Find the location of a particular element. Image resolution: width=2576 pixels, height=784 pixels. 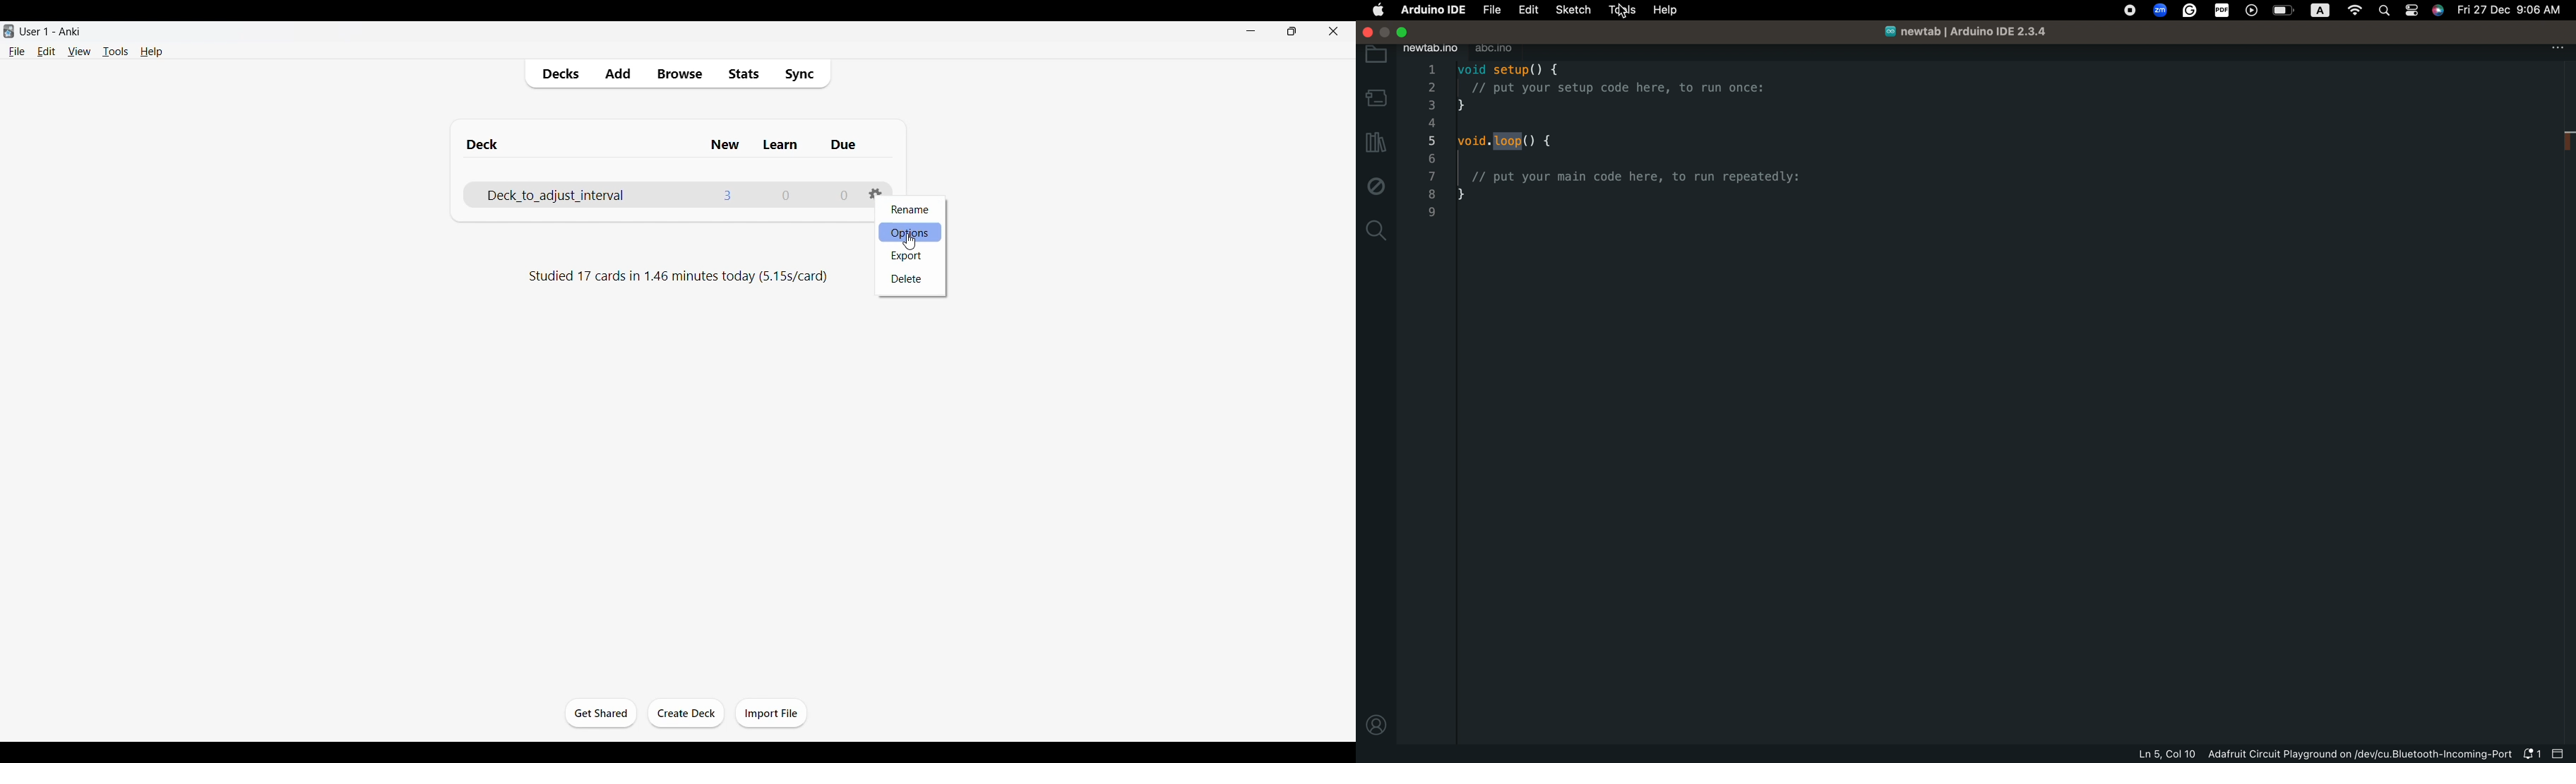

Settings is located at coordinates (875, 194).